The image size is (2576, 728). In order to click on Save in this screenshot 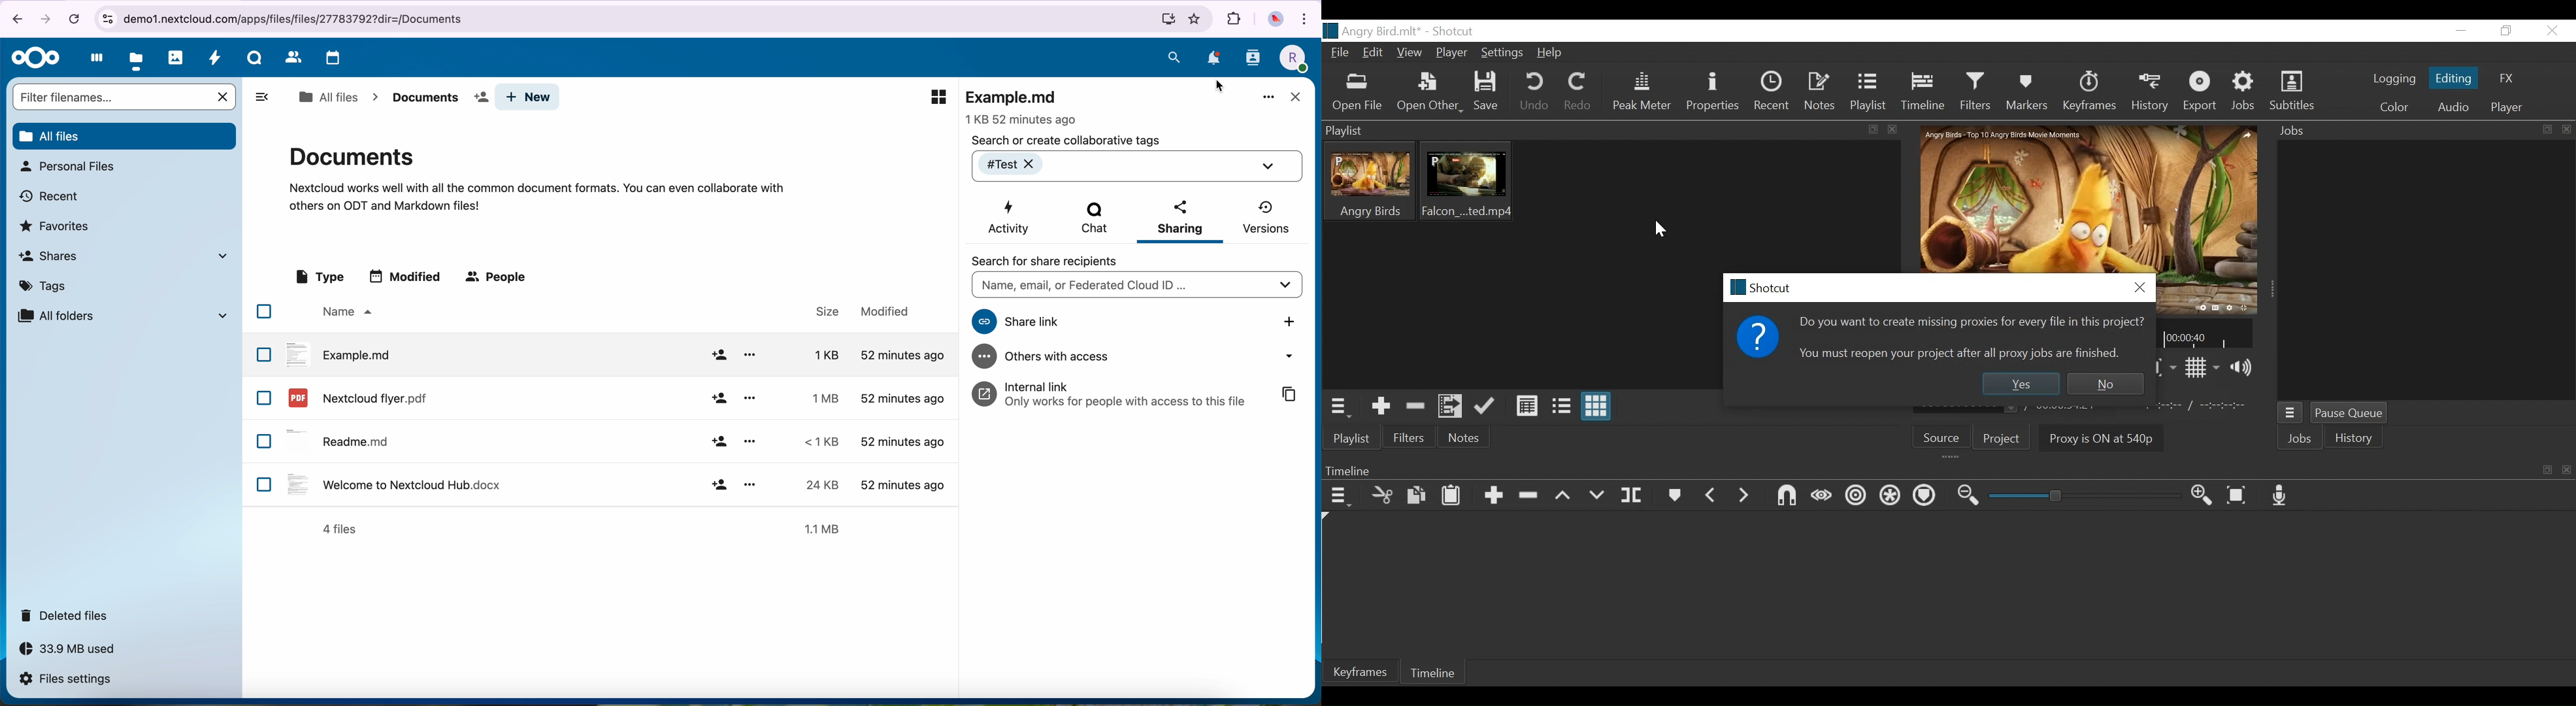, I will do `click(1487, 93)`.